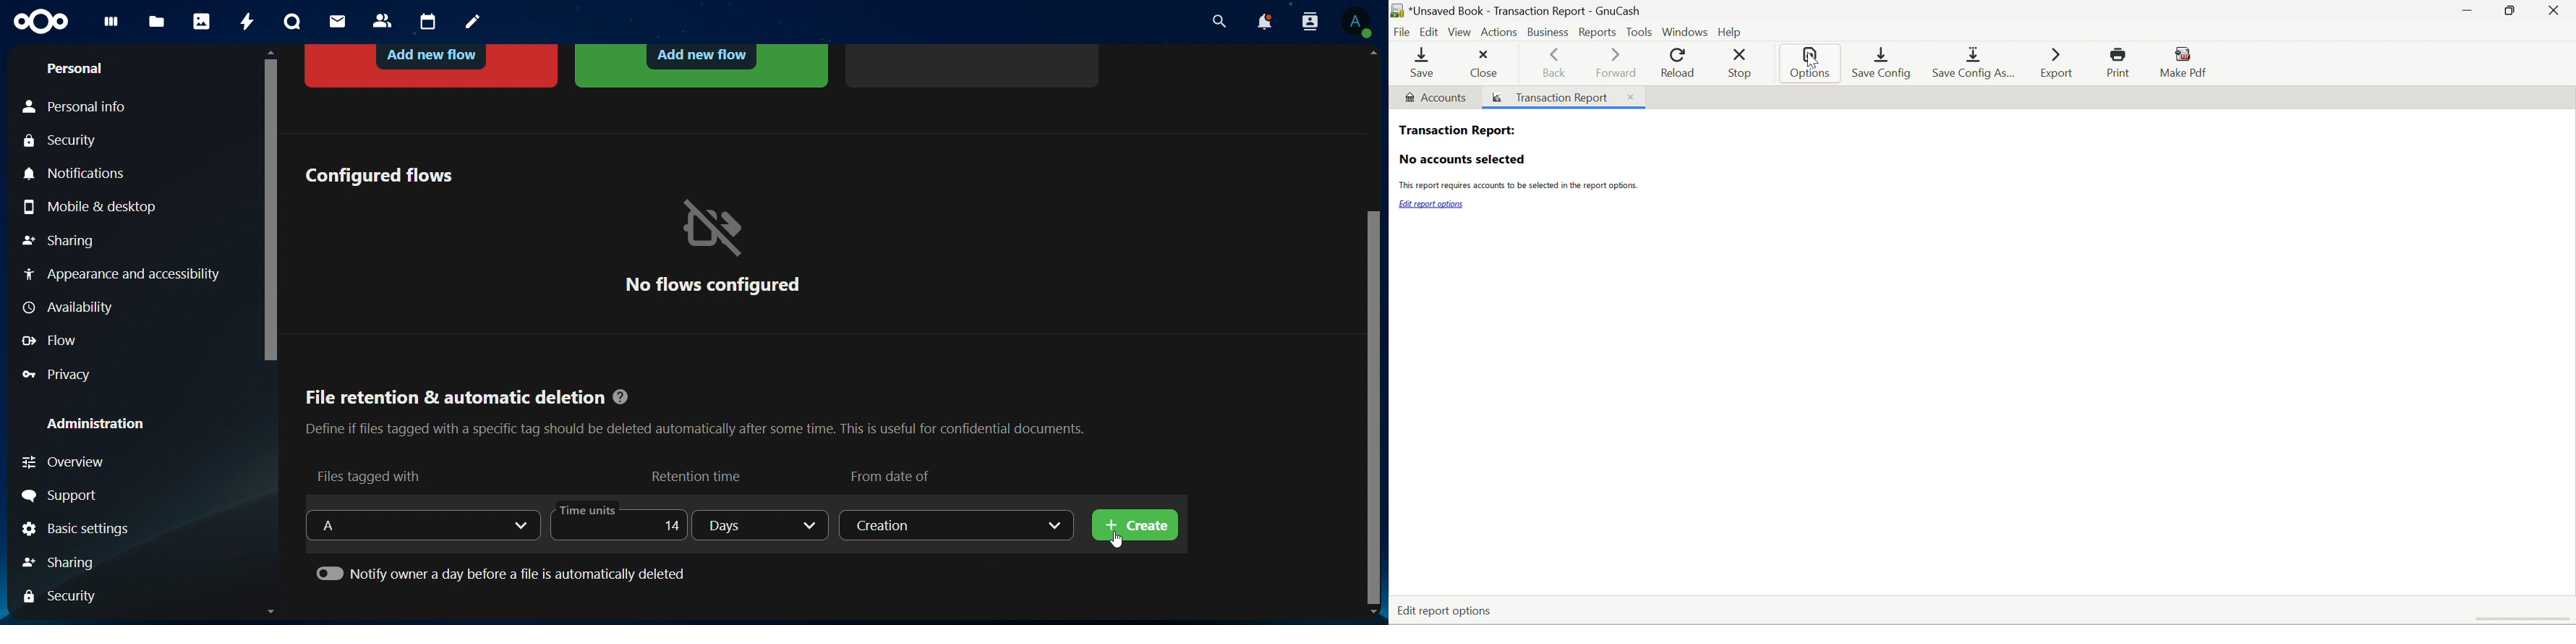 The width and height of the screenshot is (2576, 644). Describe the element at coordinates (1263, 22) in the screenshot. I see `notifications` at that location.